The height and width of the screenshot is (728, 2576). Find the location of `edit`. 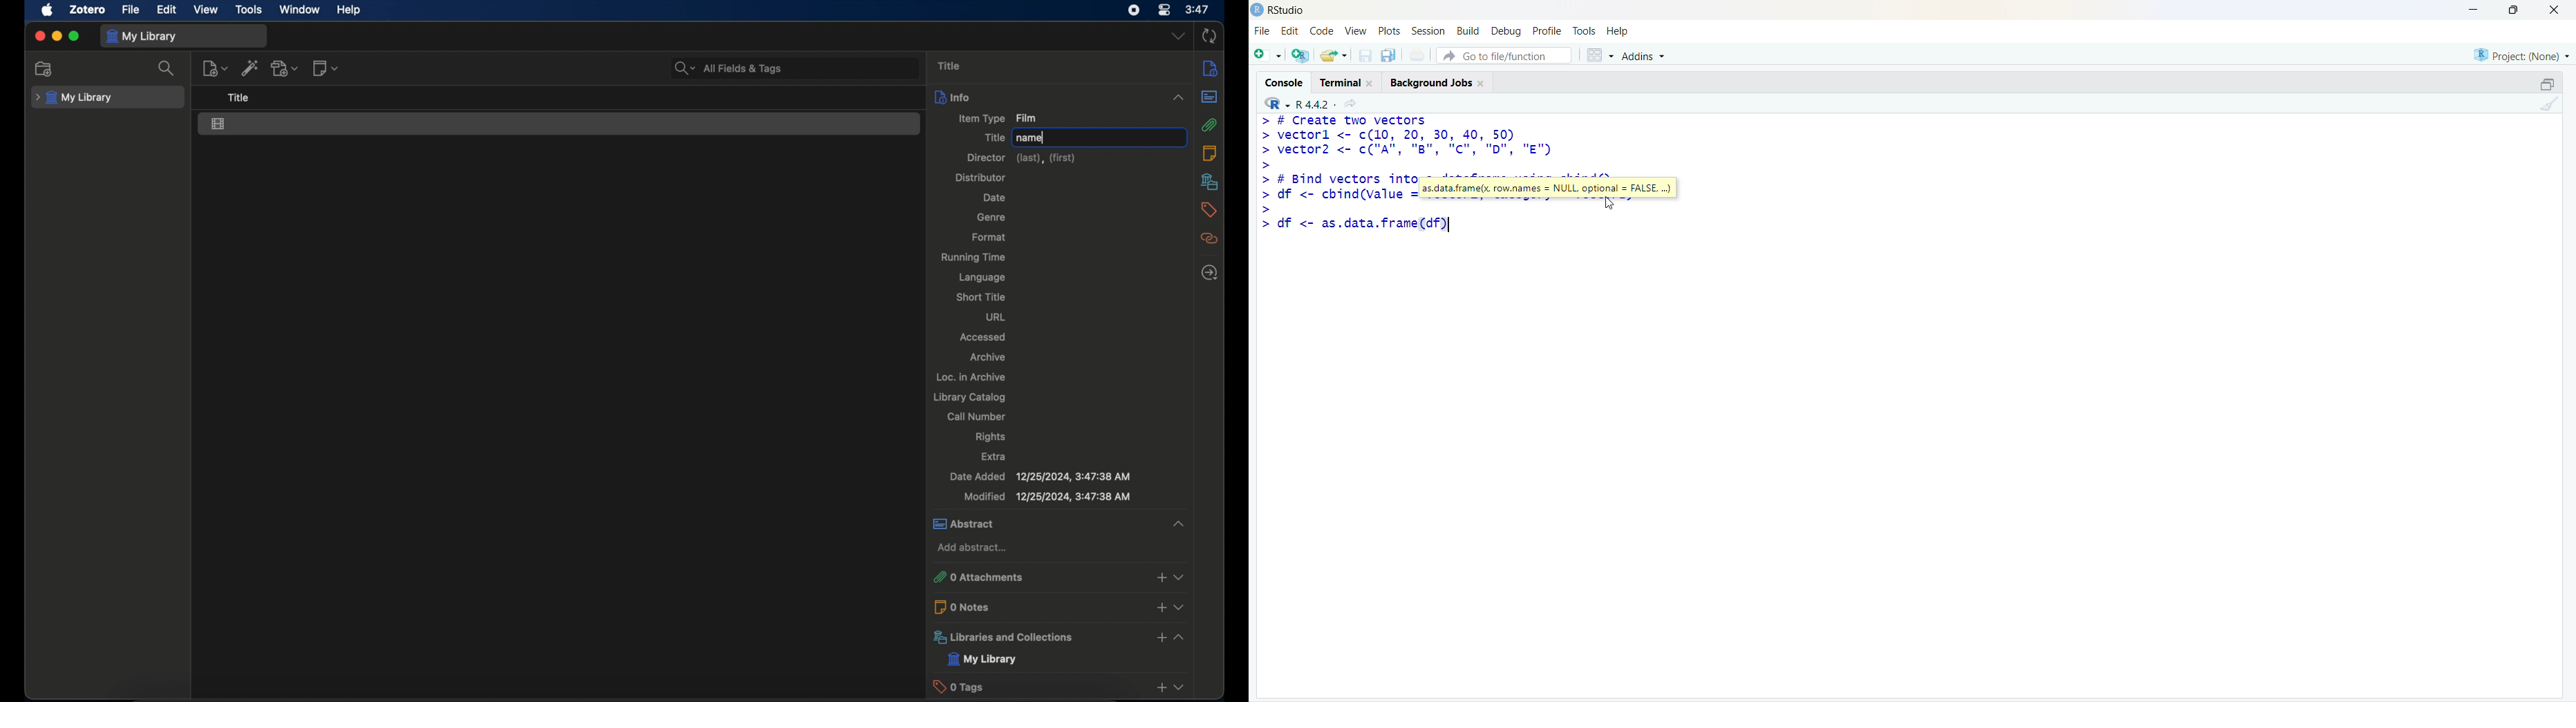

edit is located at coordinates (168, 10).